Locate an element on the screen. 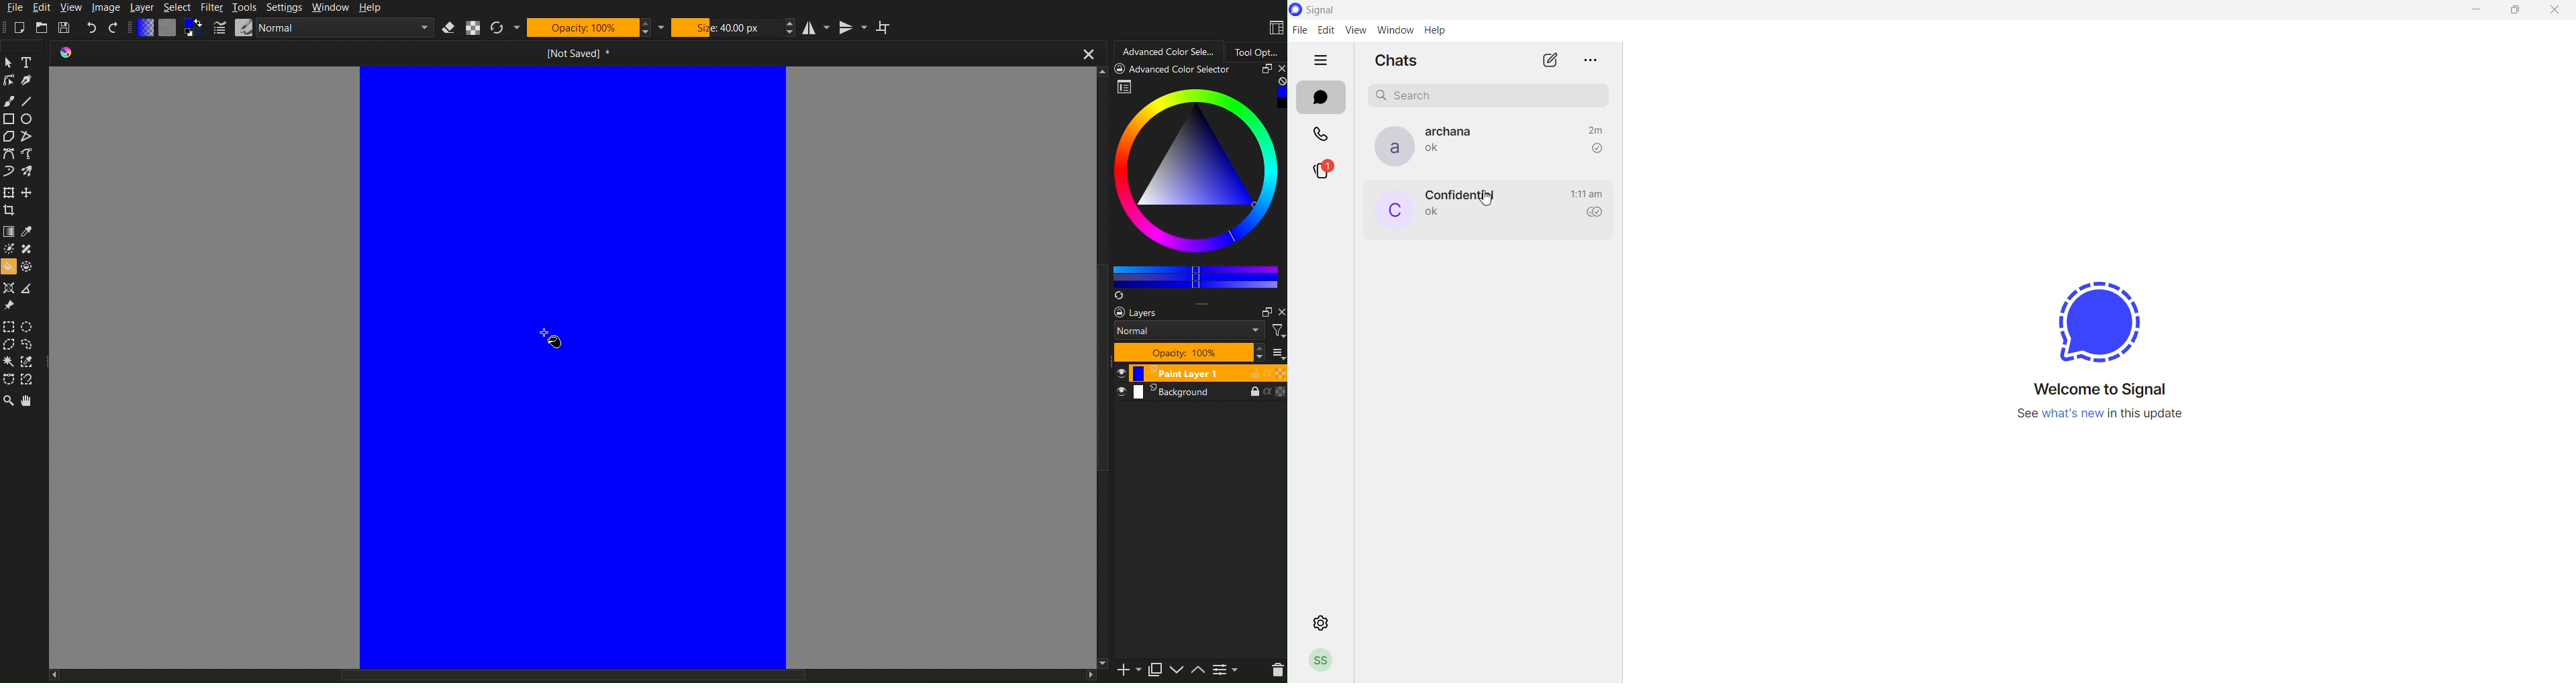 The image size is (2576, 700). time passed since last message is located at coordinates (1595, 128).